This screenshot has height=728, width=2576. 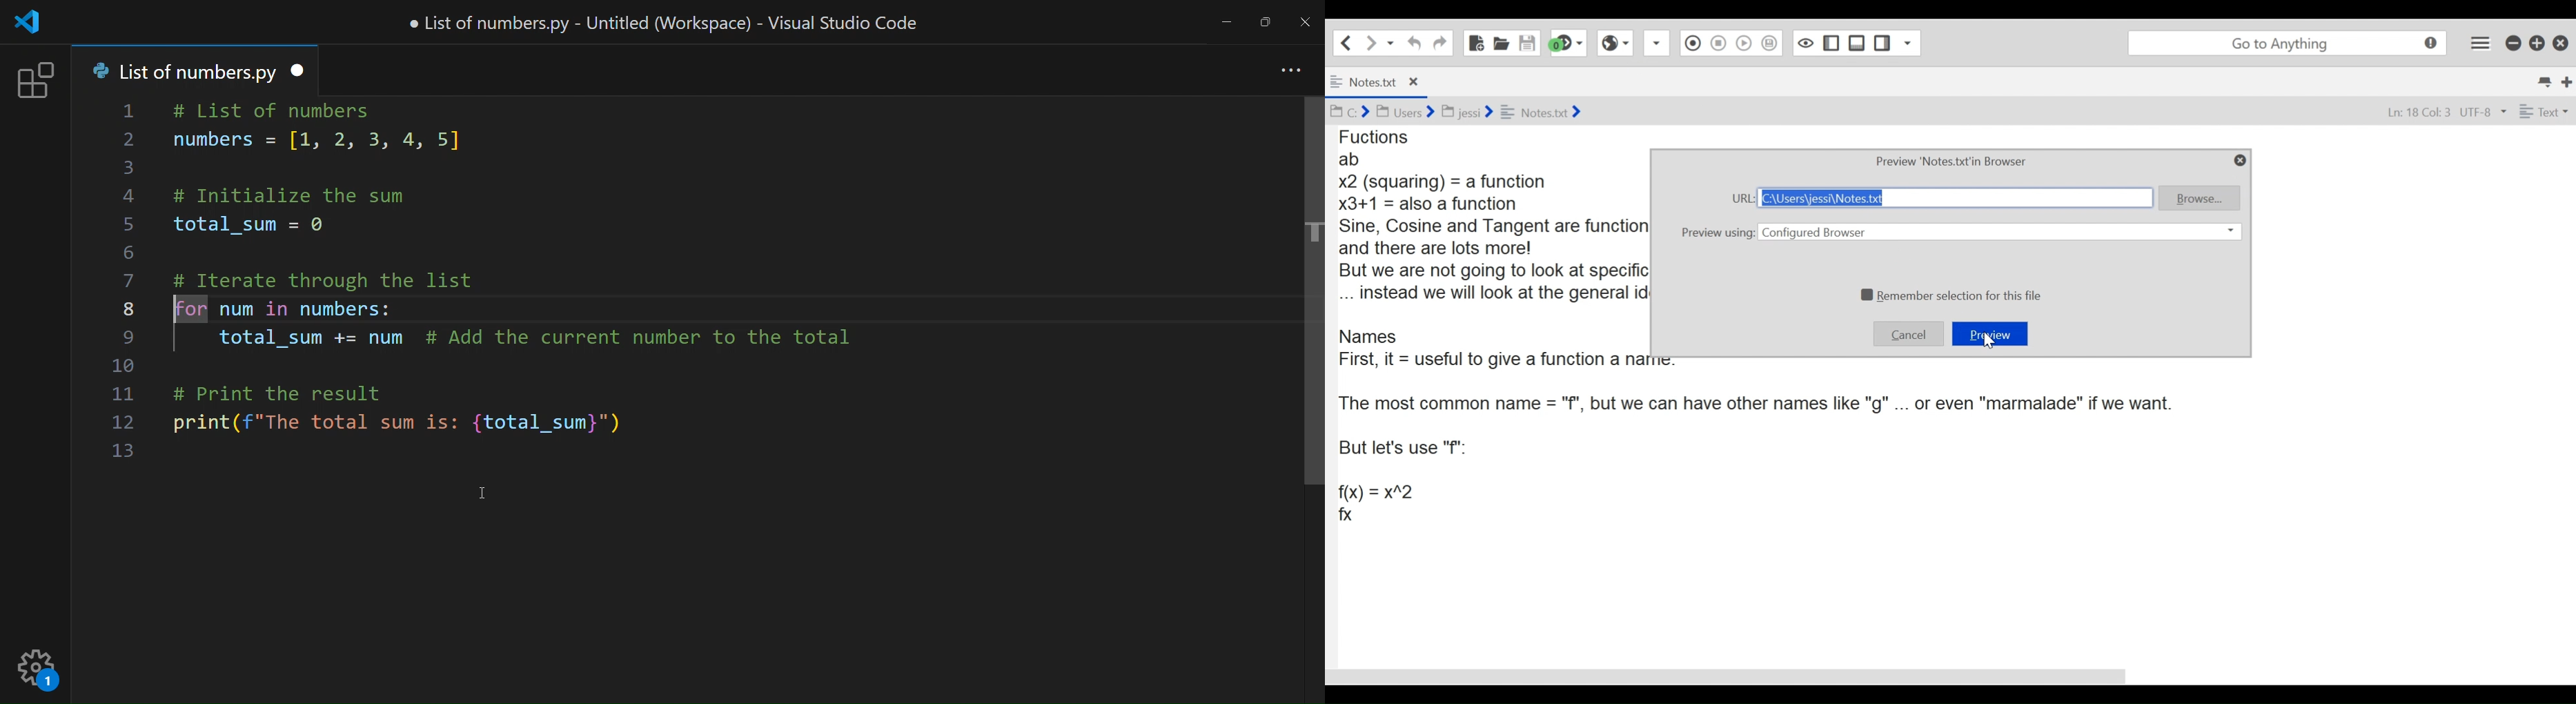 I want to click on title, so click(x=666, y=23).